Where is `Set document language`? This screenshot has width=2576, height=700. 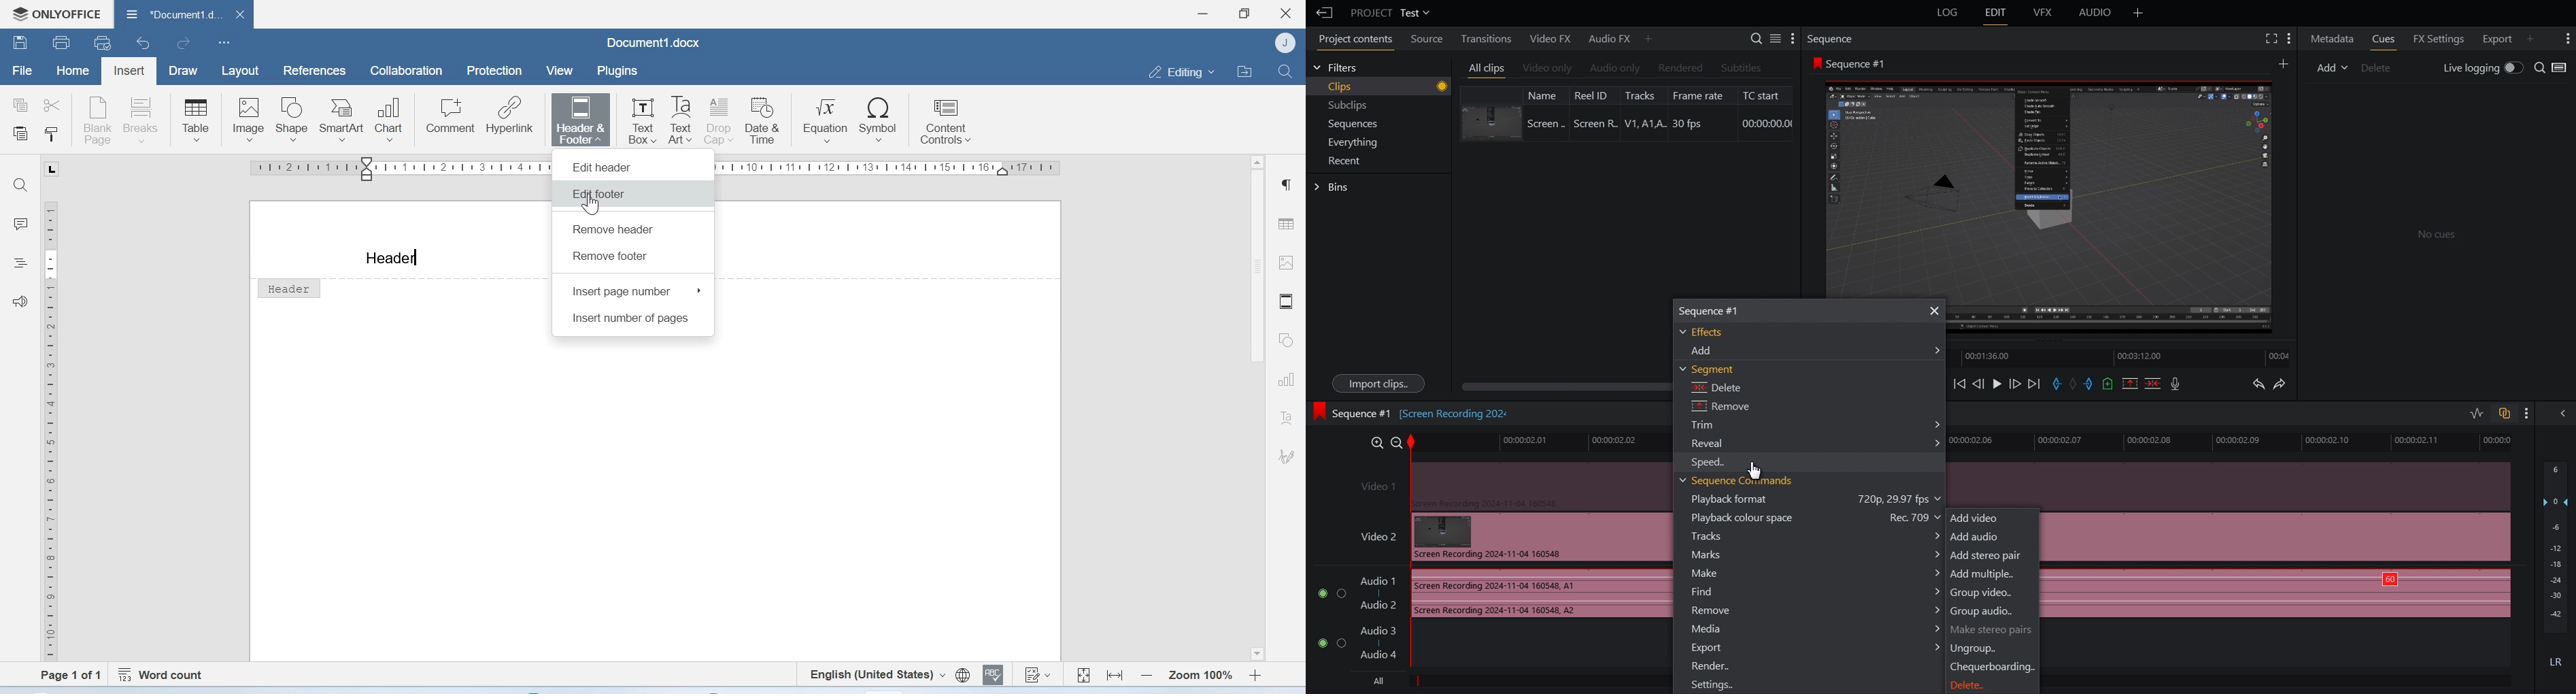 Set document language is located at coordinates (962, 676).